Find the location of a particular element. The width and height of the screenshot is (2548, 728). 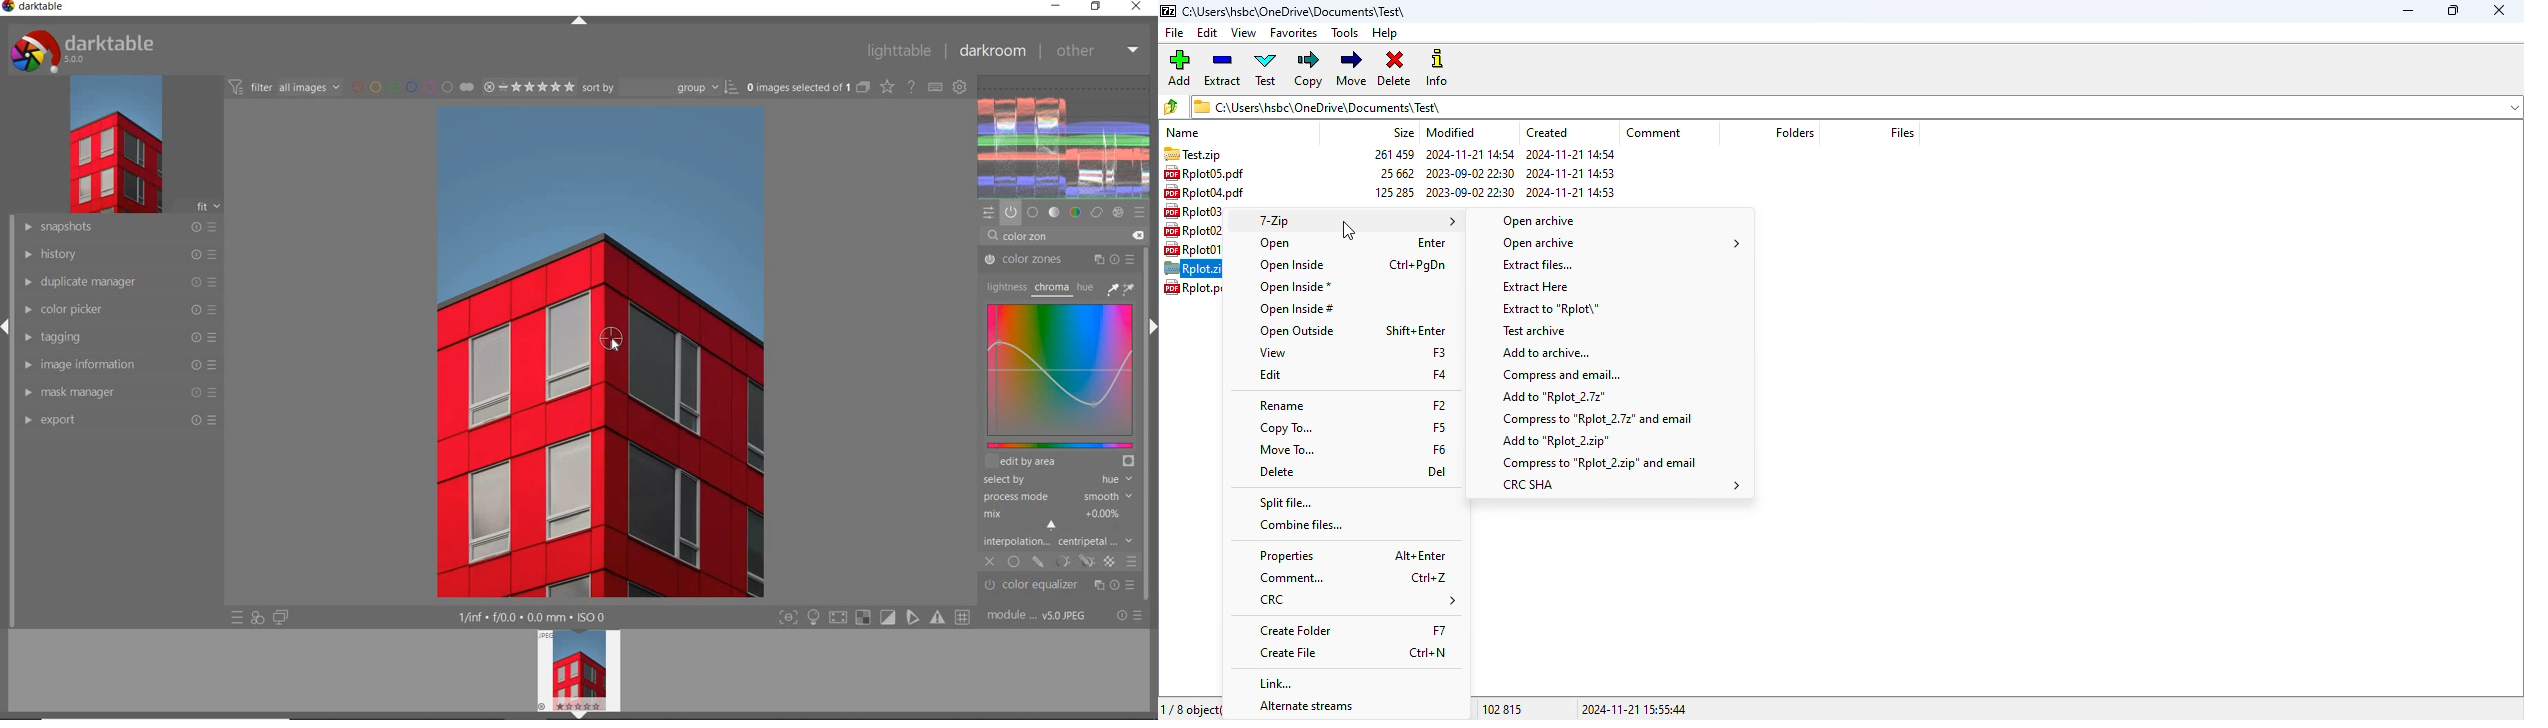

file is located at coordinates (1176, 33).